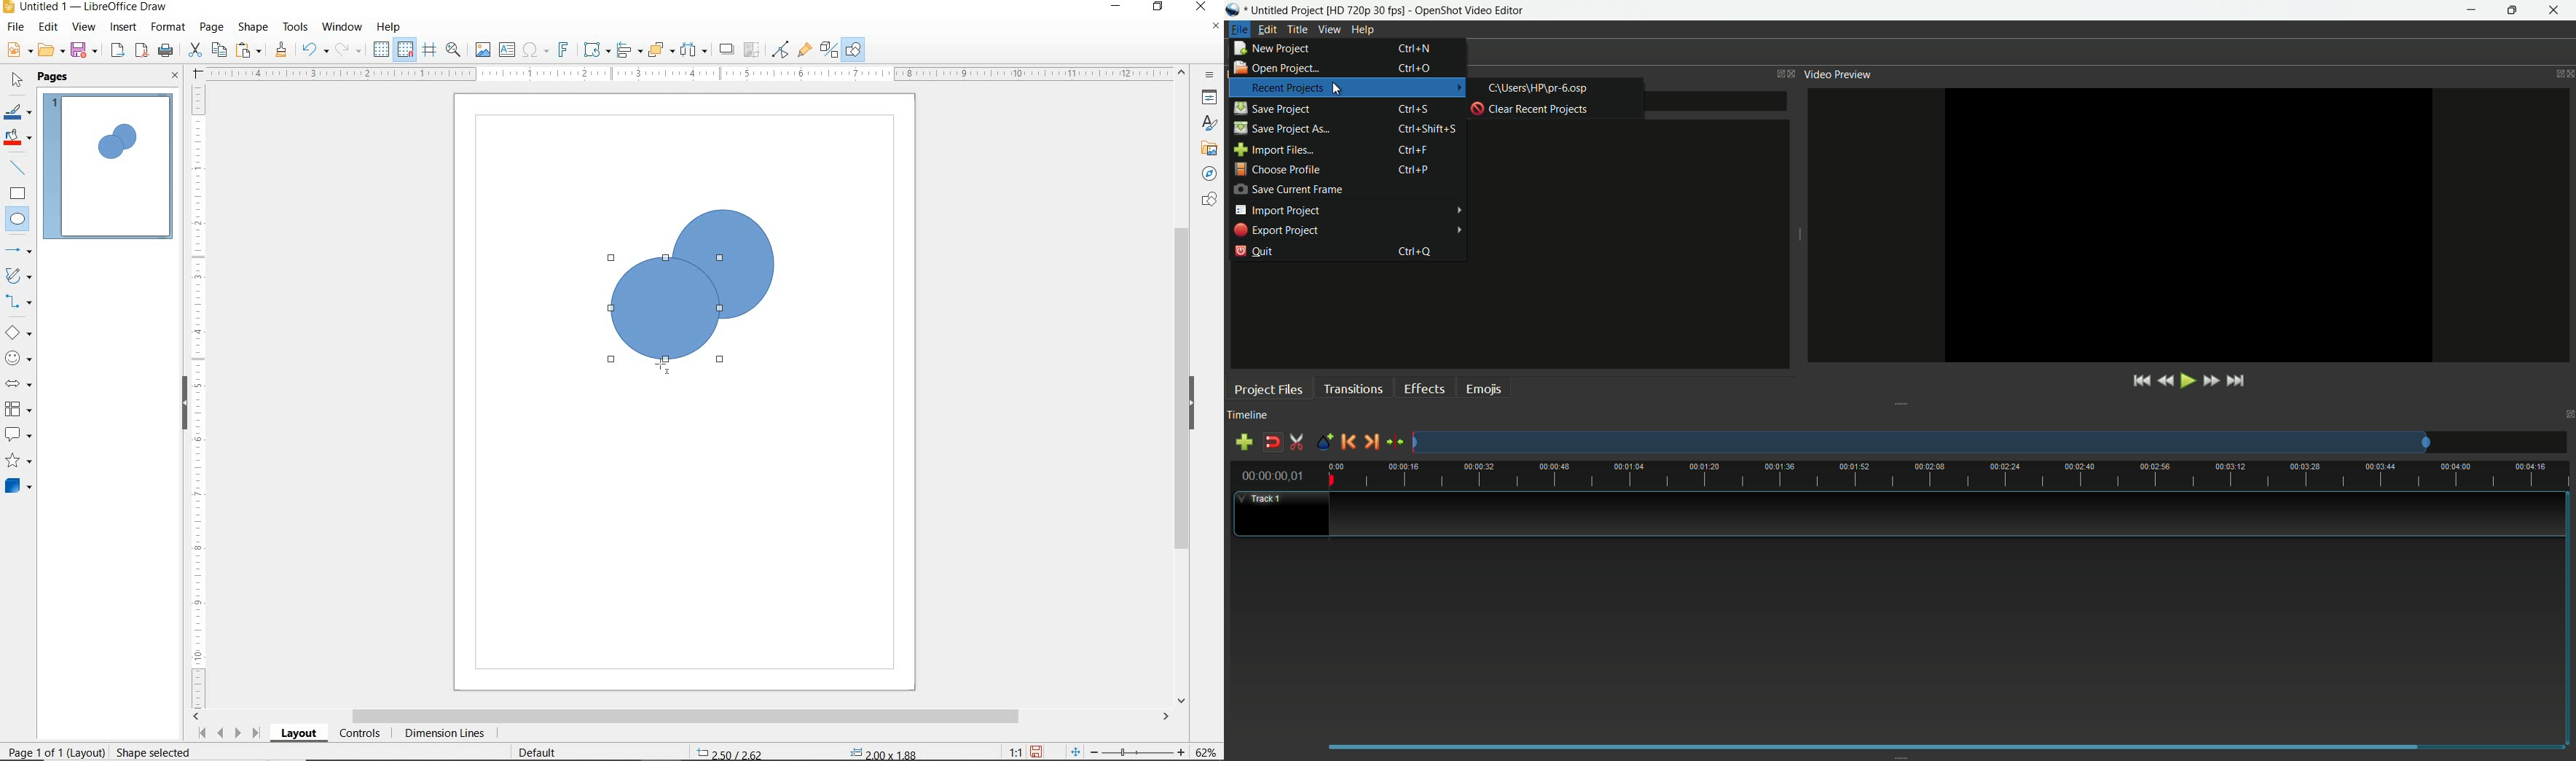 The width and height of the screenshot is (2576, 784). I want to click on GALLERY, so click(1207, 149).